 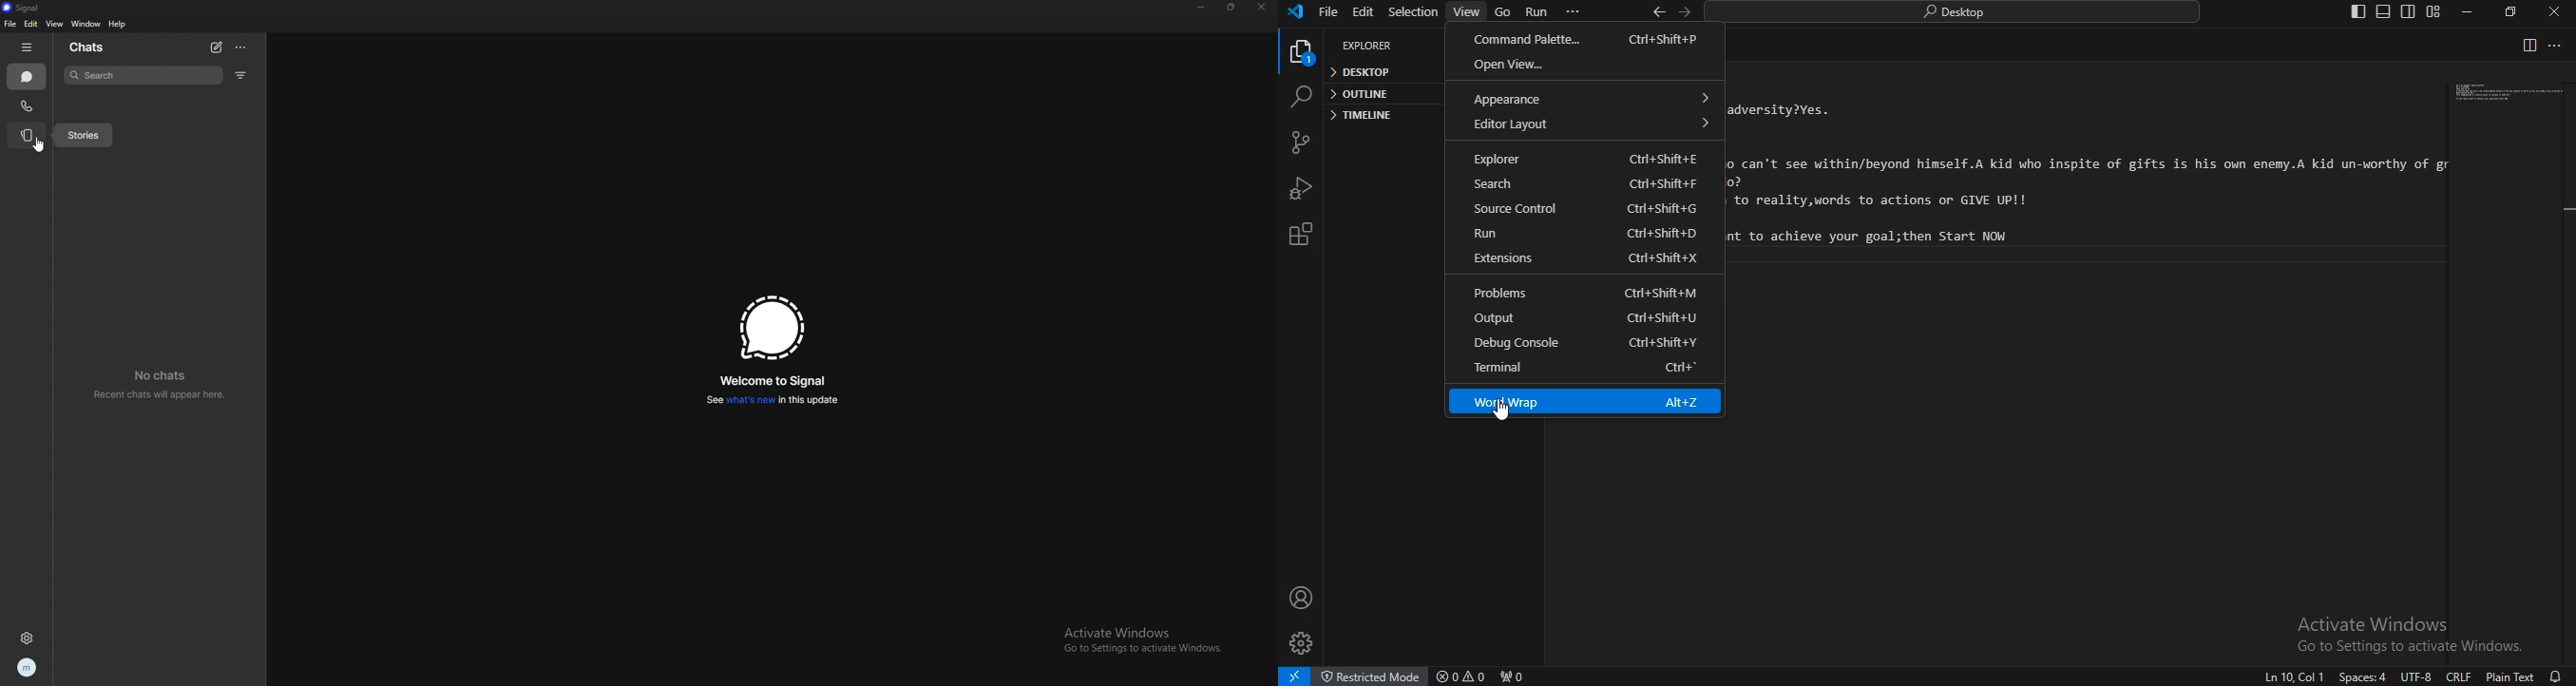 What do you see at coordinates (28, 135) in the screenshot?
I see `stories` at bounding box center [28, 135].